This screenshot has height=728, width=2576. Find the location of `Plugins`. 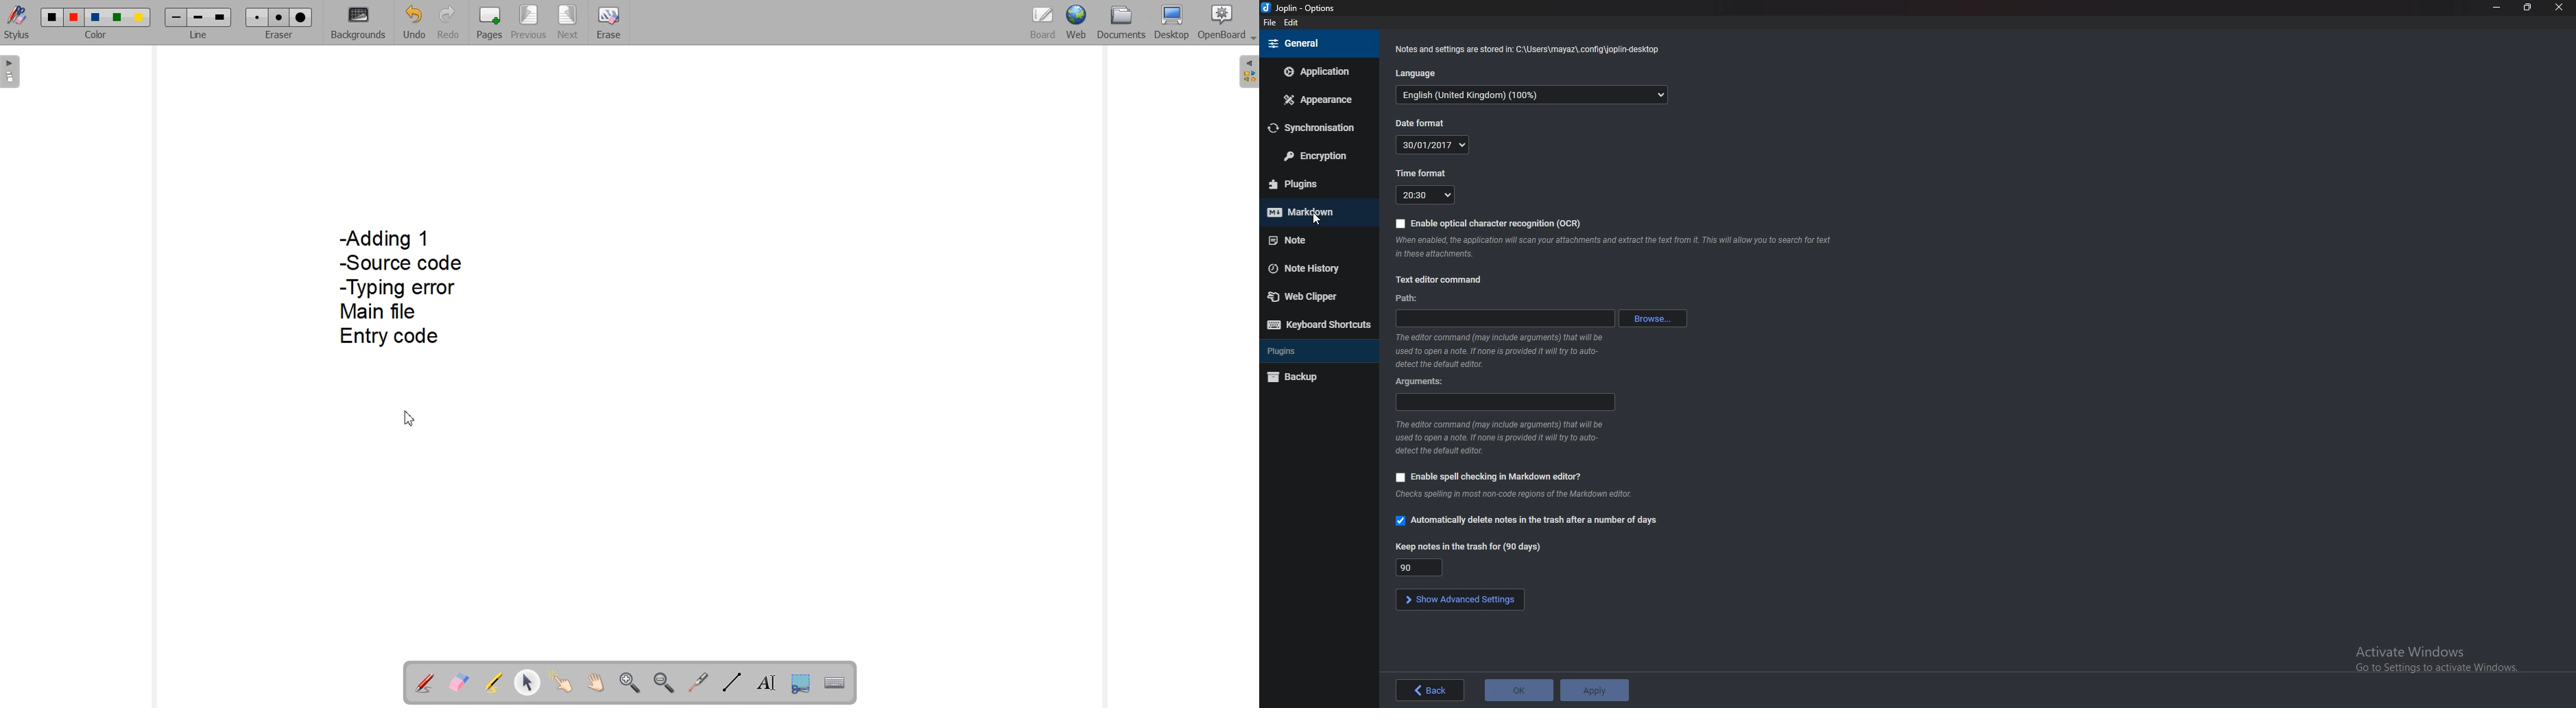

Plugins is located at coordinates (1314, 185).